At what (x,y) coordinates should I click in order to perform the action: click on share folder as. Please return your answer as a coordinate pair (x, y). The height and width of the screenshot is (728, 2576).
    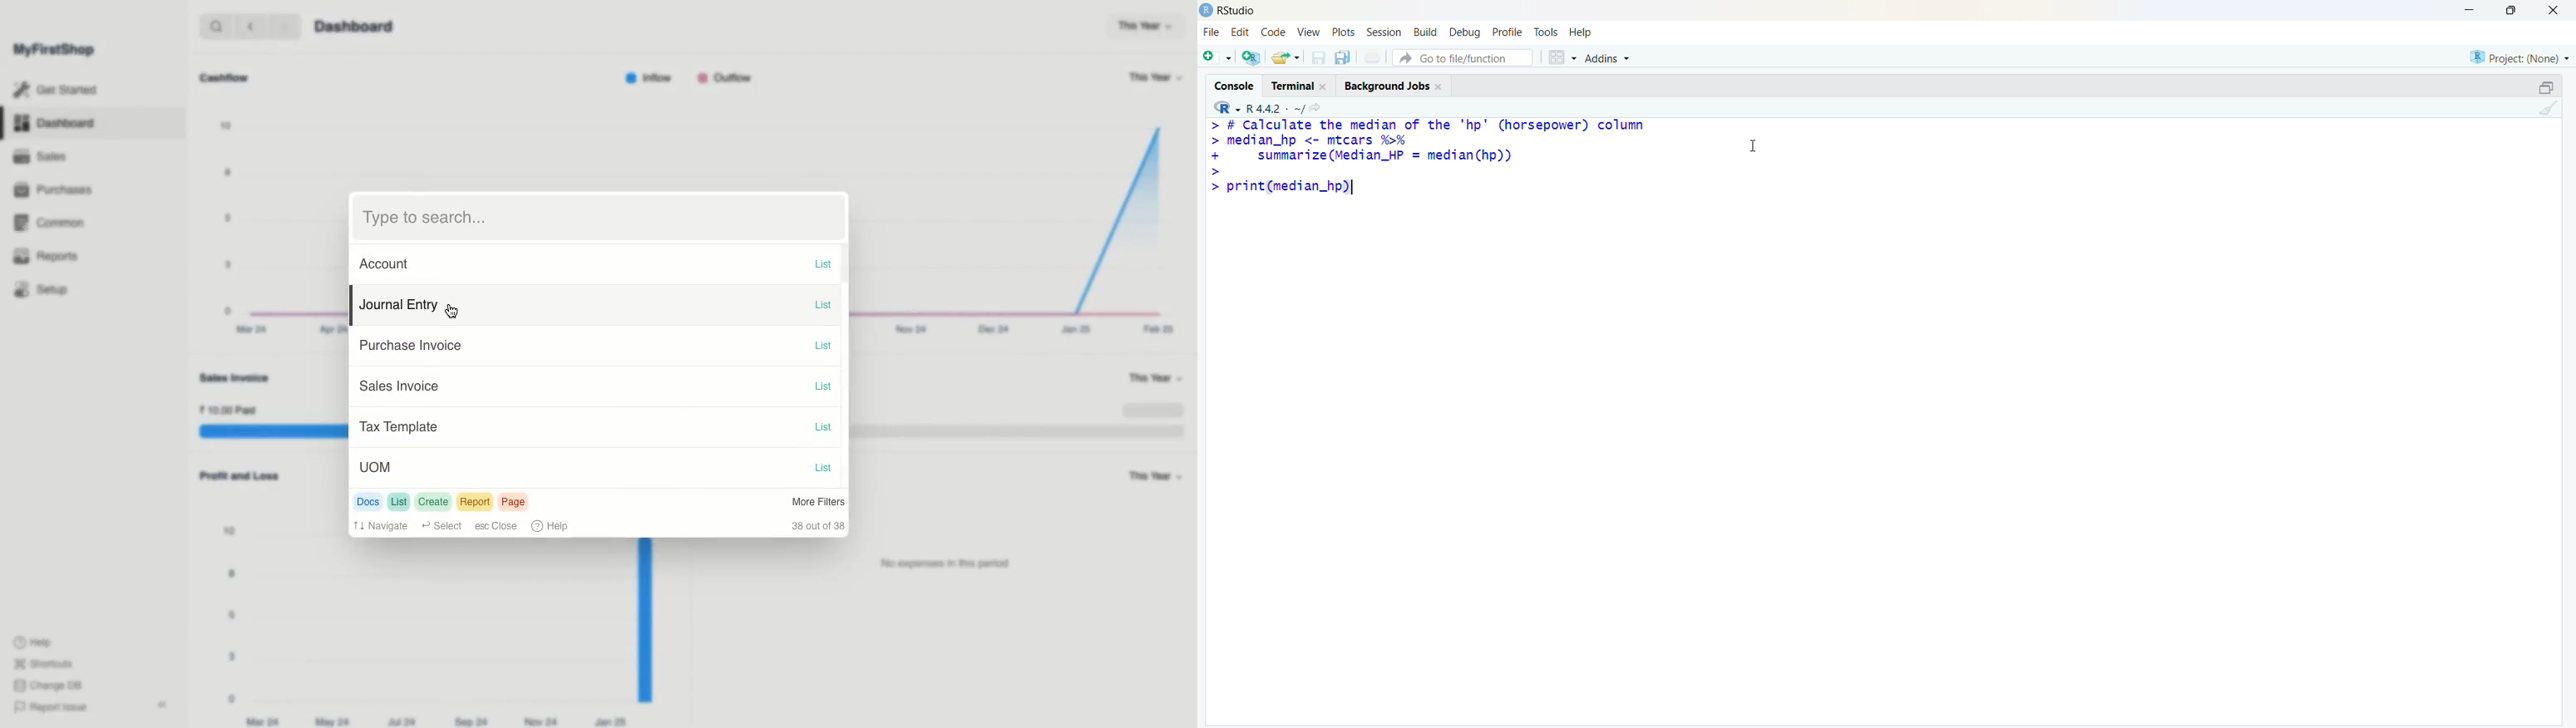
    Looking at the image, I should click on (1286, 57).